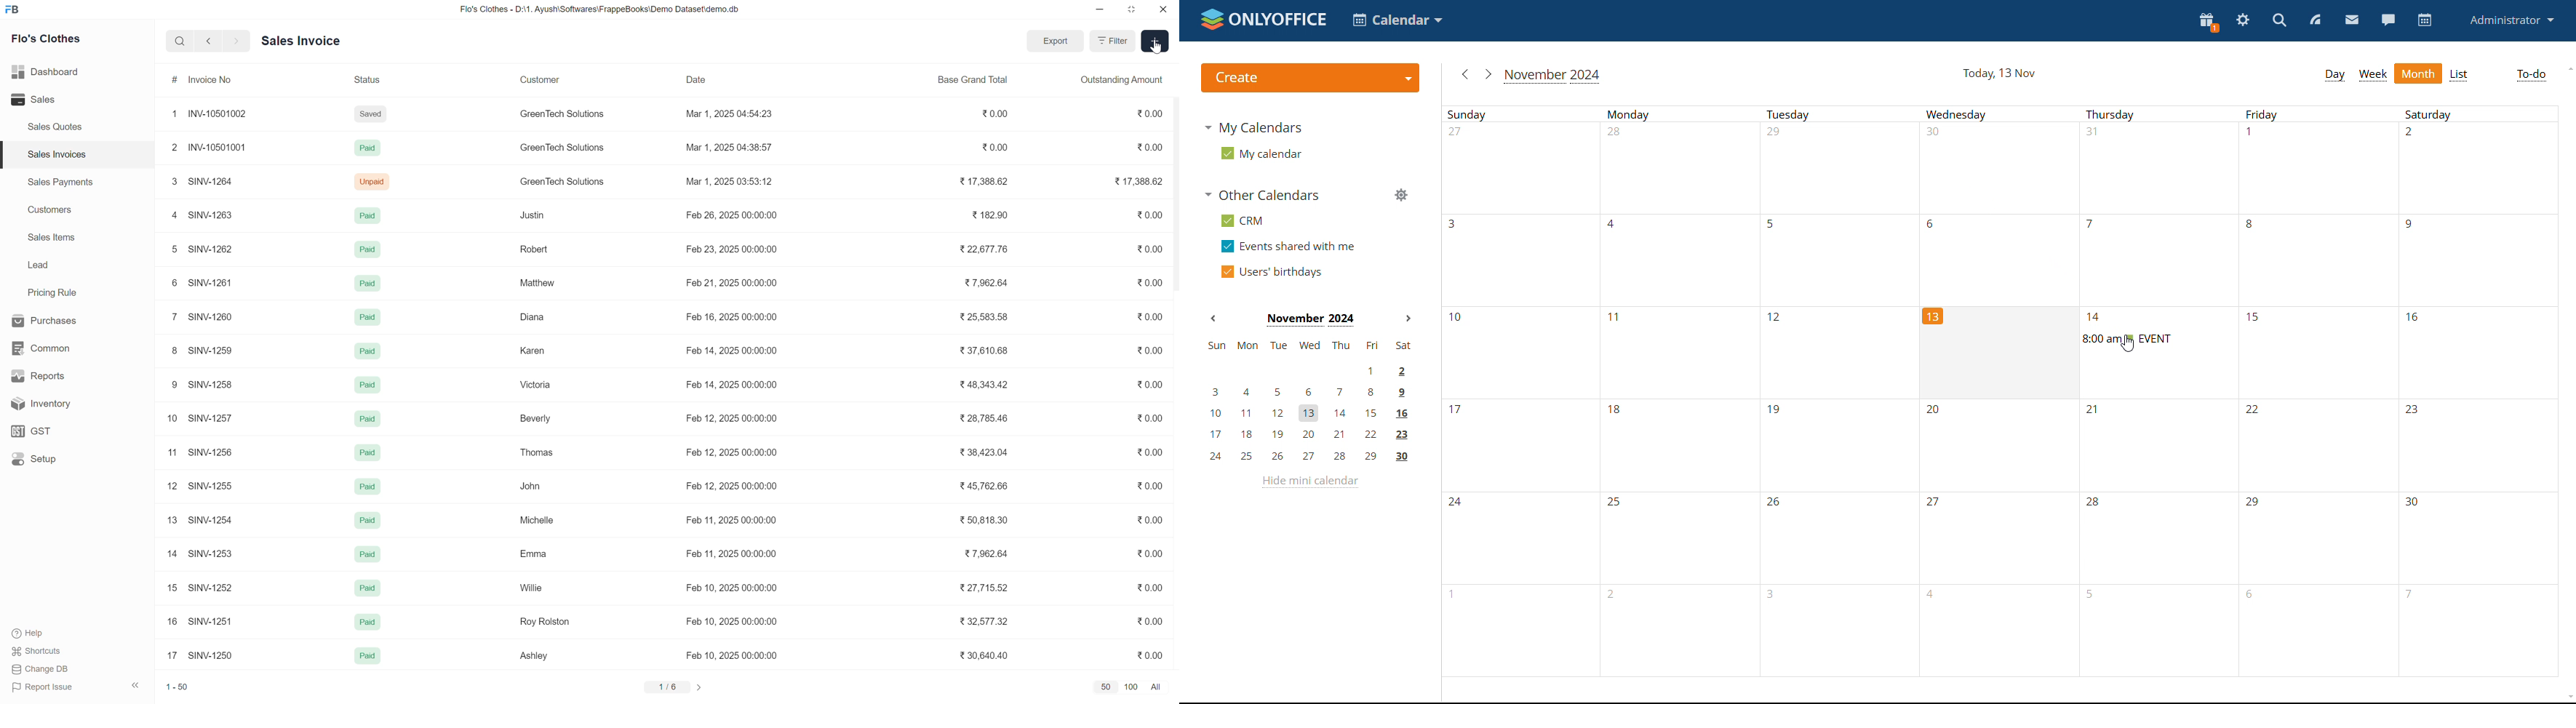 The height and width of the screenshot is (728, 2576). I want to click on Victoria, so click(536, 384).